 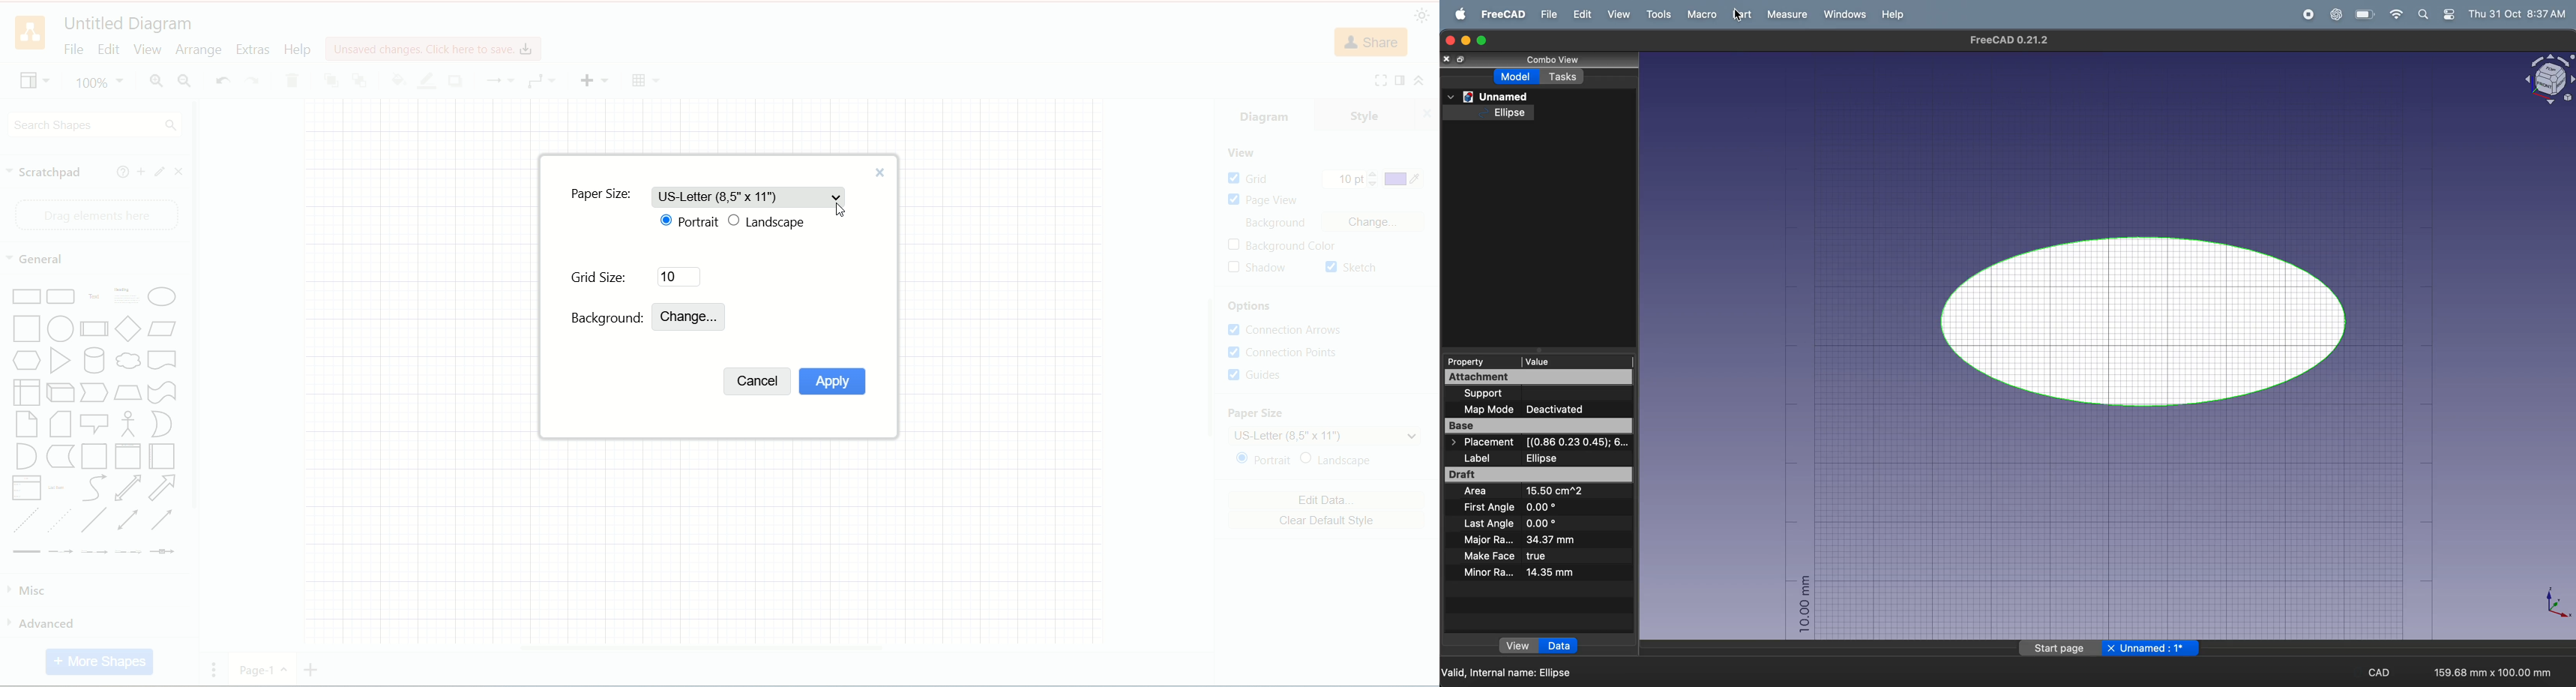 What do you see at coordinates (94, 520) in the screenshot?
I see `Line` at bounding box center [94, 520].